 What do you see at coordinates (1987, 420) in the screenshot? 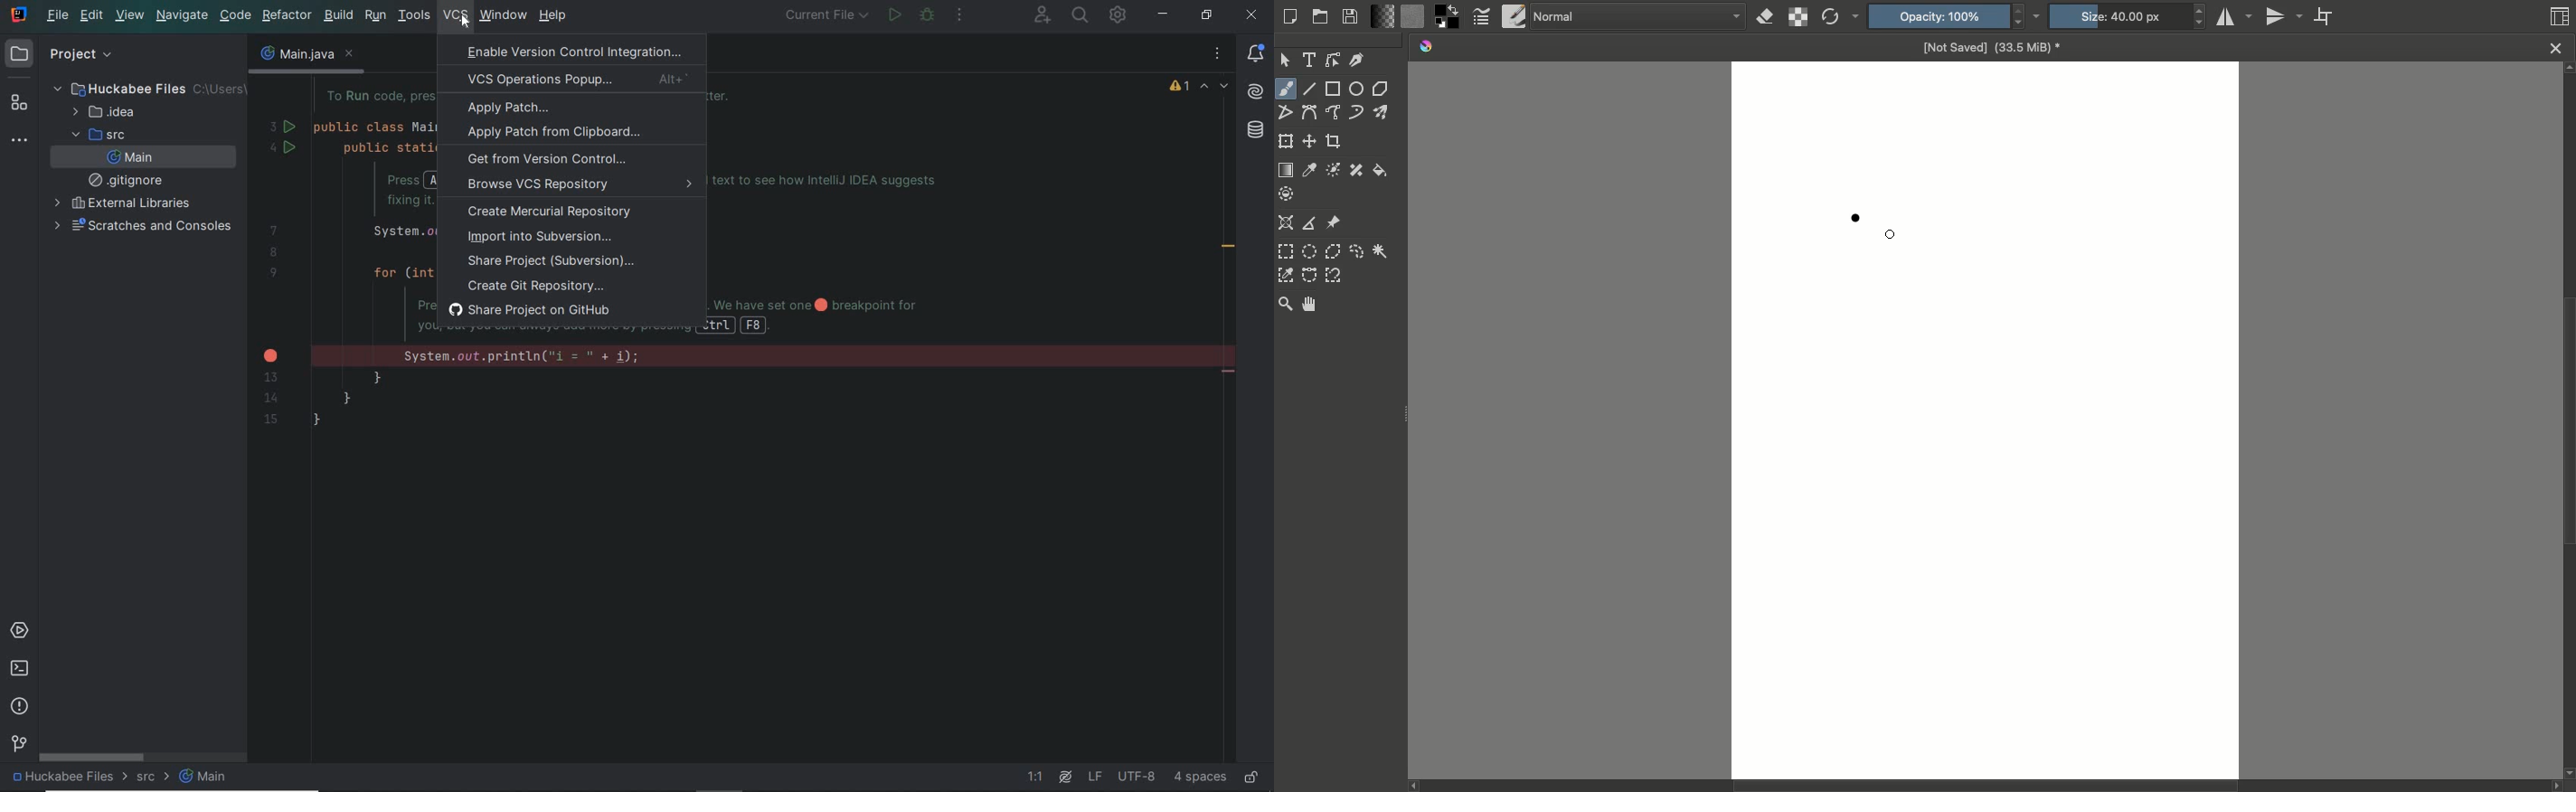
I see `Canvas` at bounding box center [1987, 420].